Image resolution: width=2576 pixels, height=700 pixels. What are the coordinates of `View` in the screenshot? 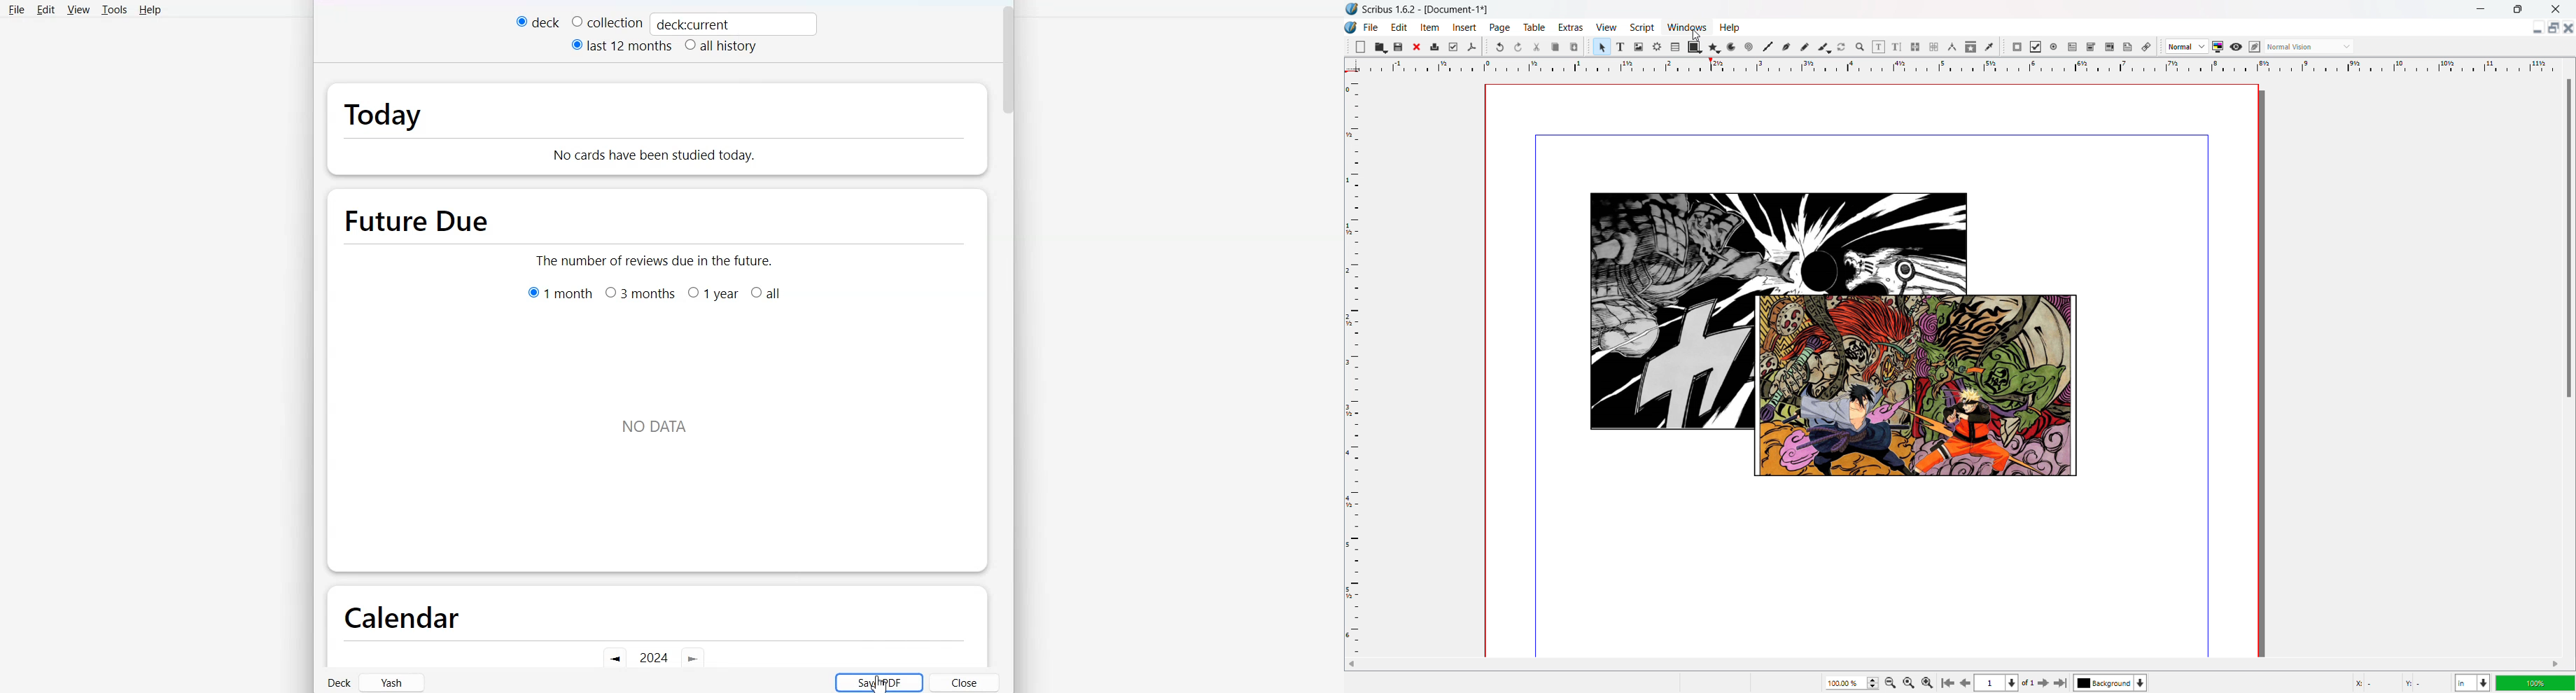 It's located at (78, 10).